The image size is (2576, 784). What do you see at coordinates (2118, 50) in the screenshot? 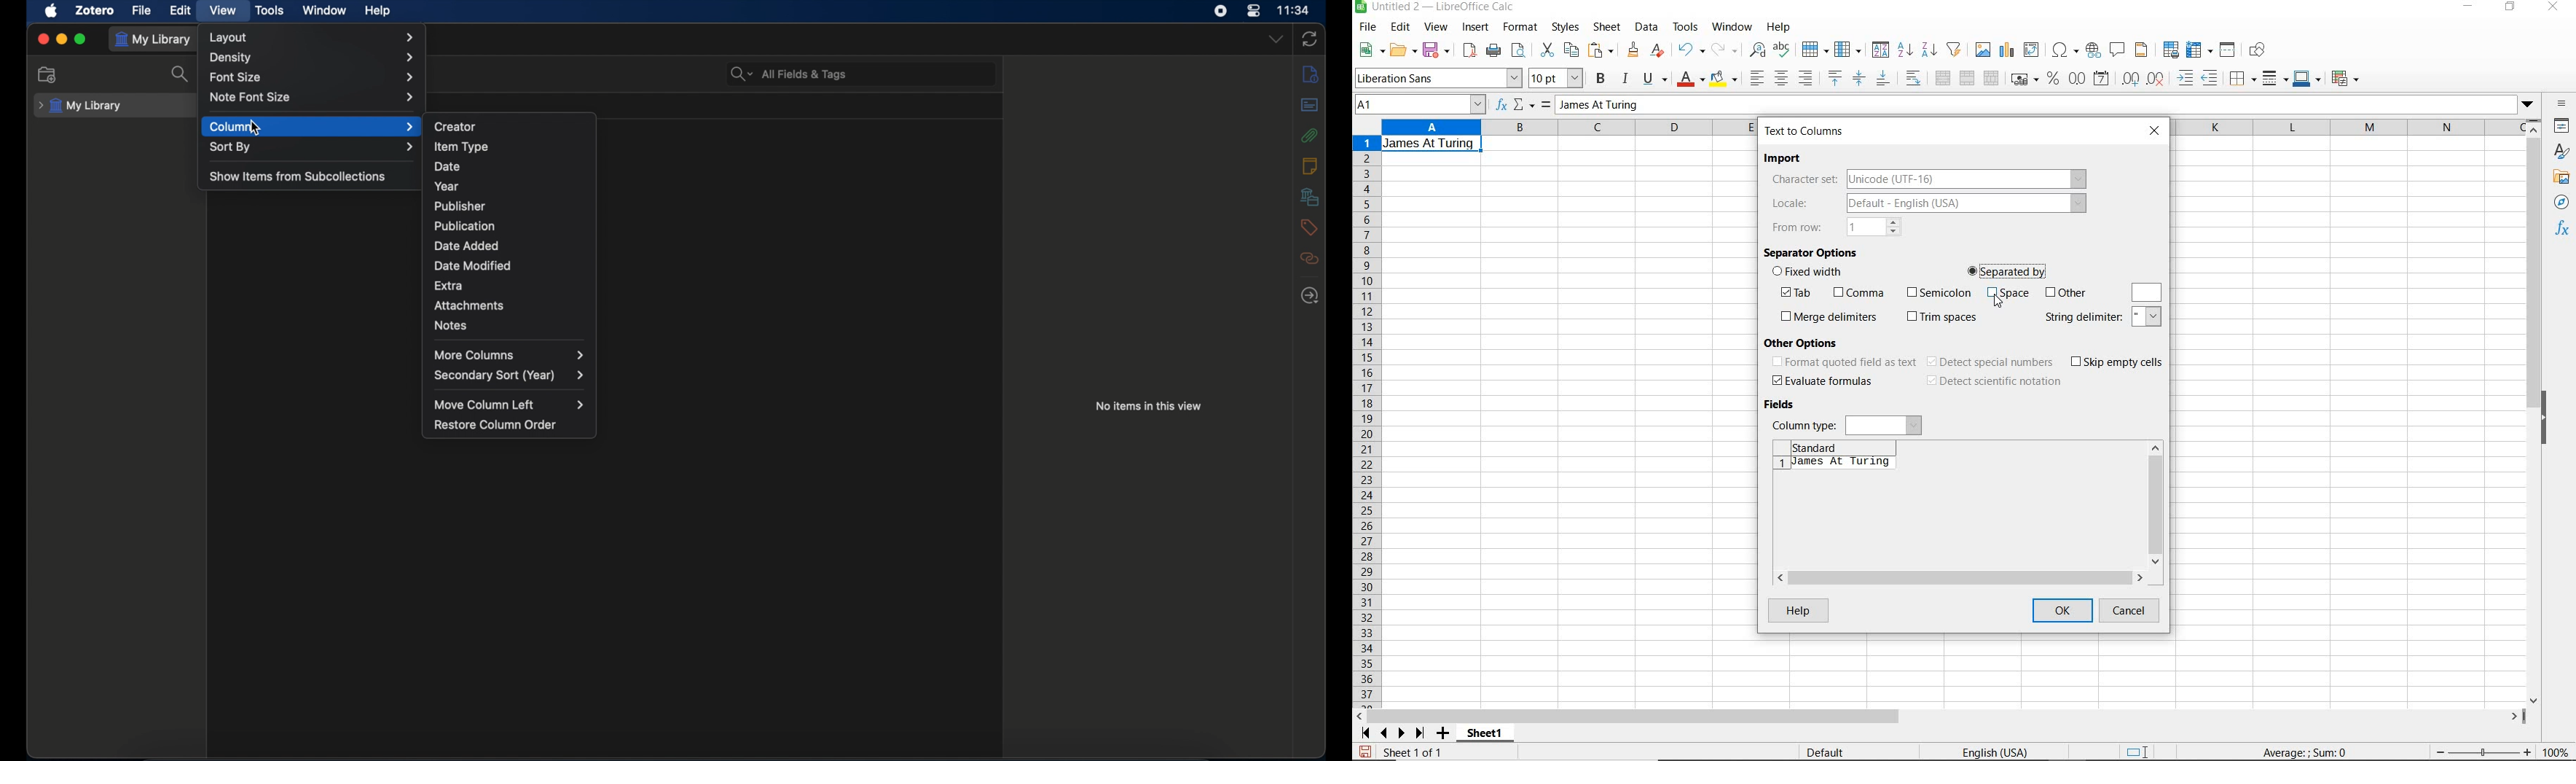
I see `insert comment` at bounding box center [2118, 50].